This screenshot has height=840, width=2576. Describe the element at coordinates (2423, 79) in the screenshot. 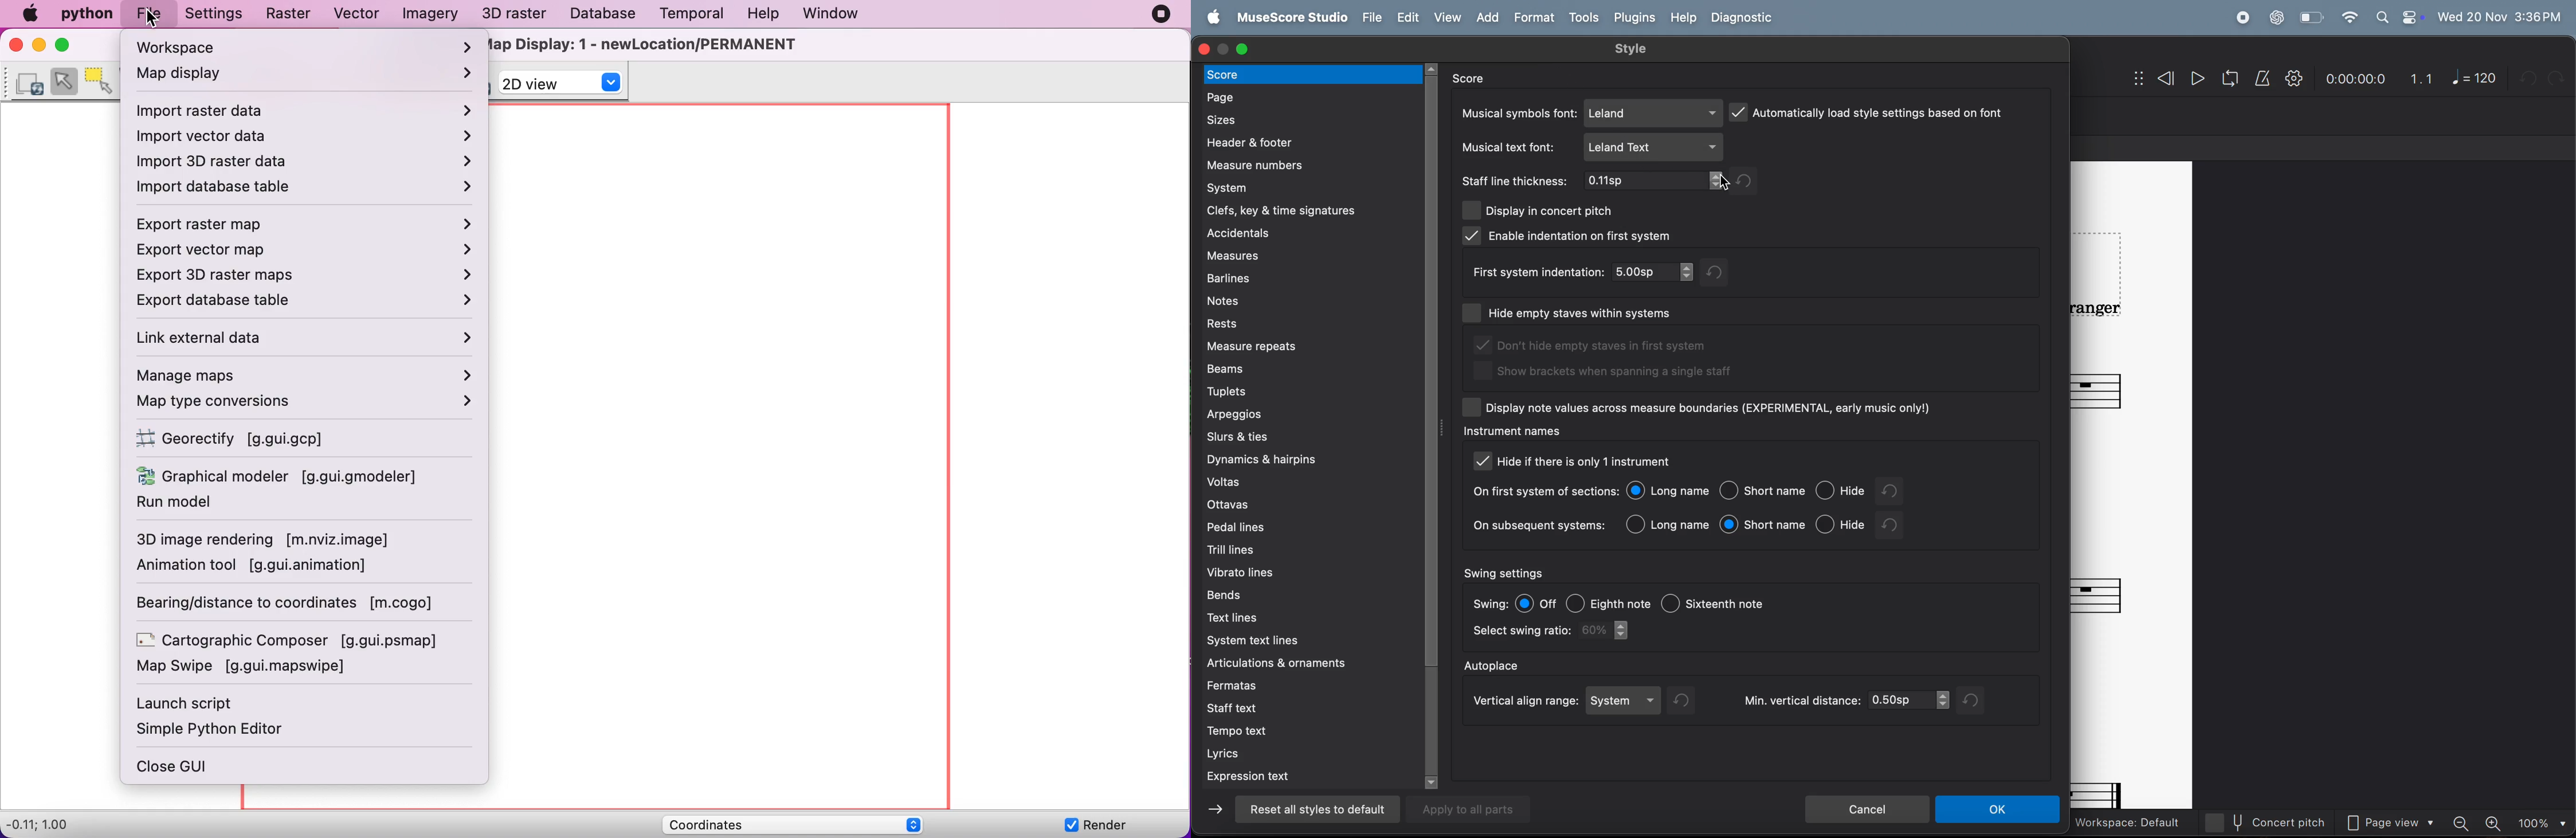

I see `1.1` at that location.